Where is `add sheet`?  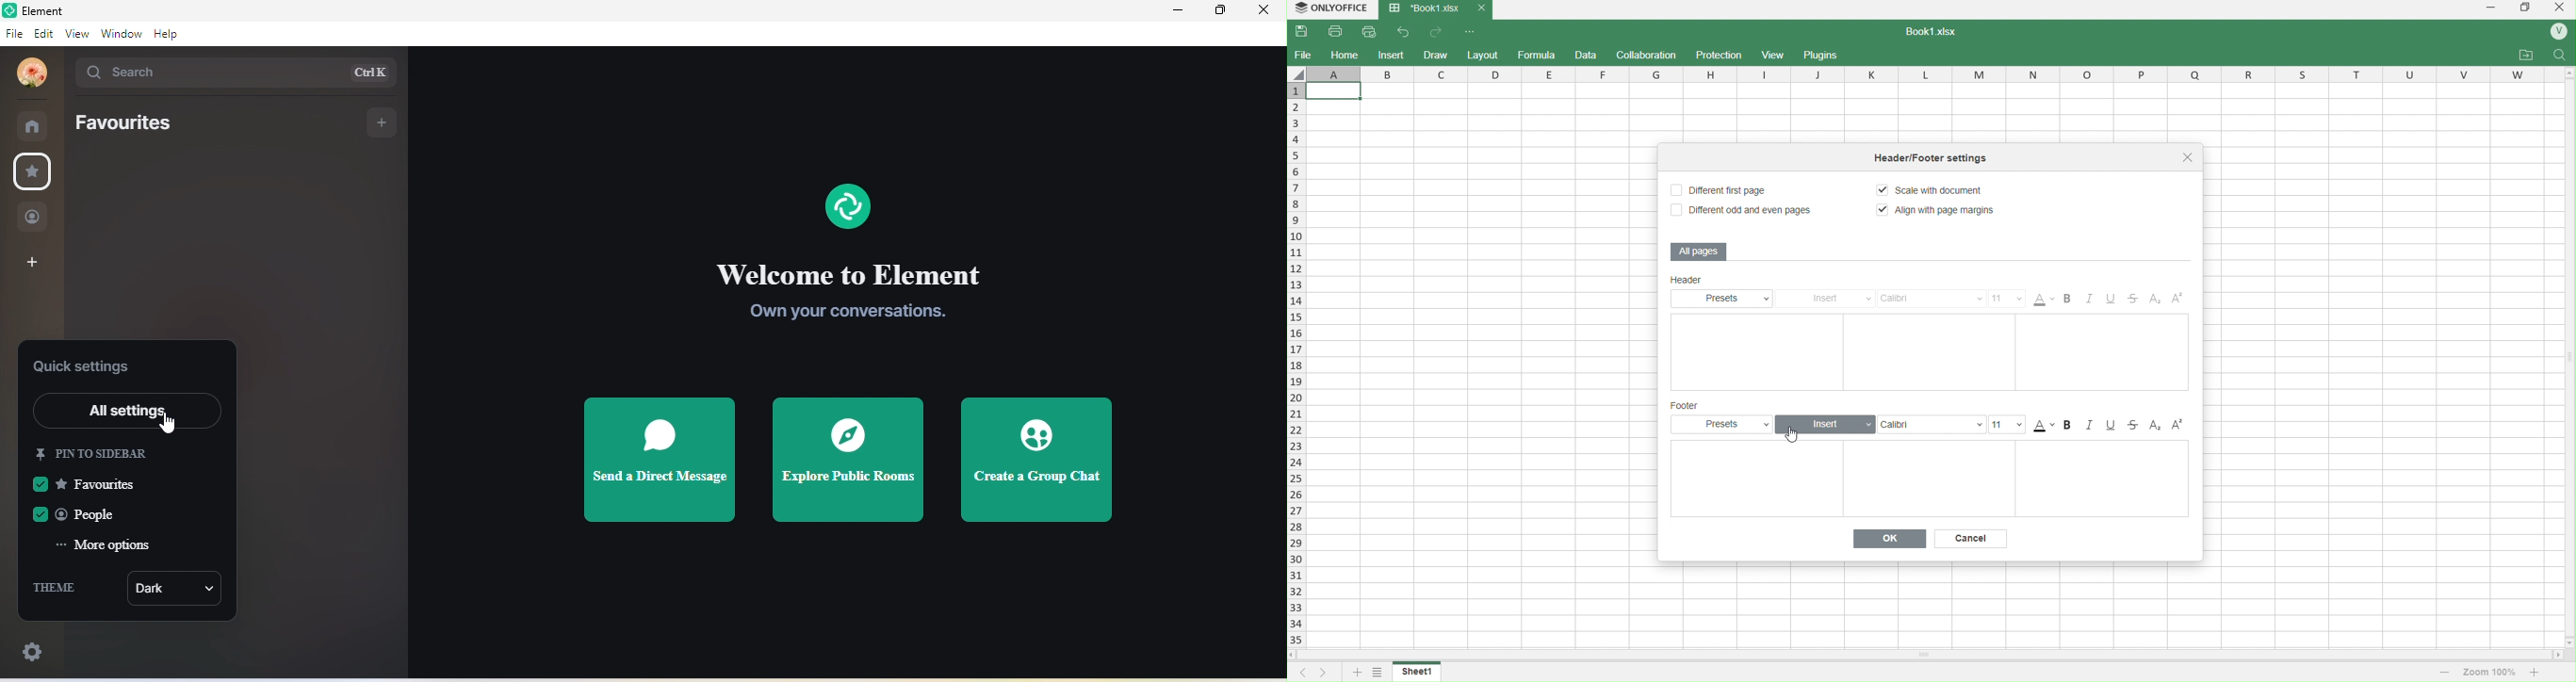
add sheet is located at coordinates (1356, 673).